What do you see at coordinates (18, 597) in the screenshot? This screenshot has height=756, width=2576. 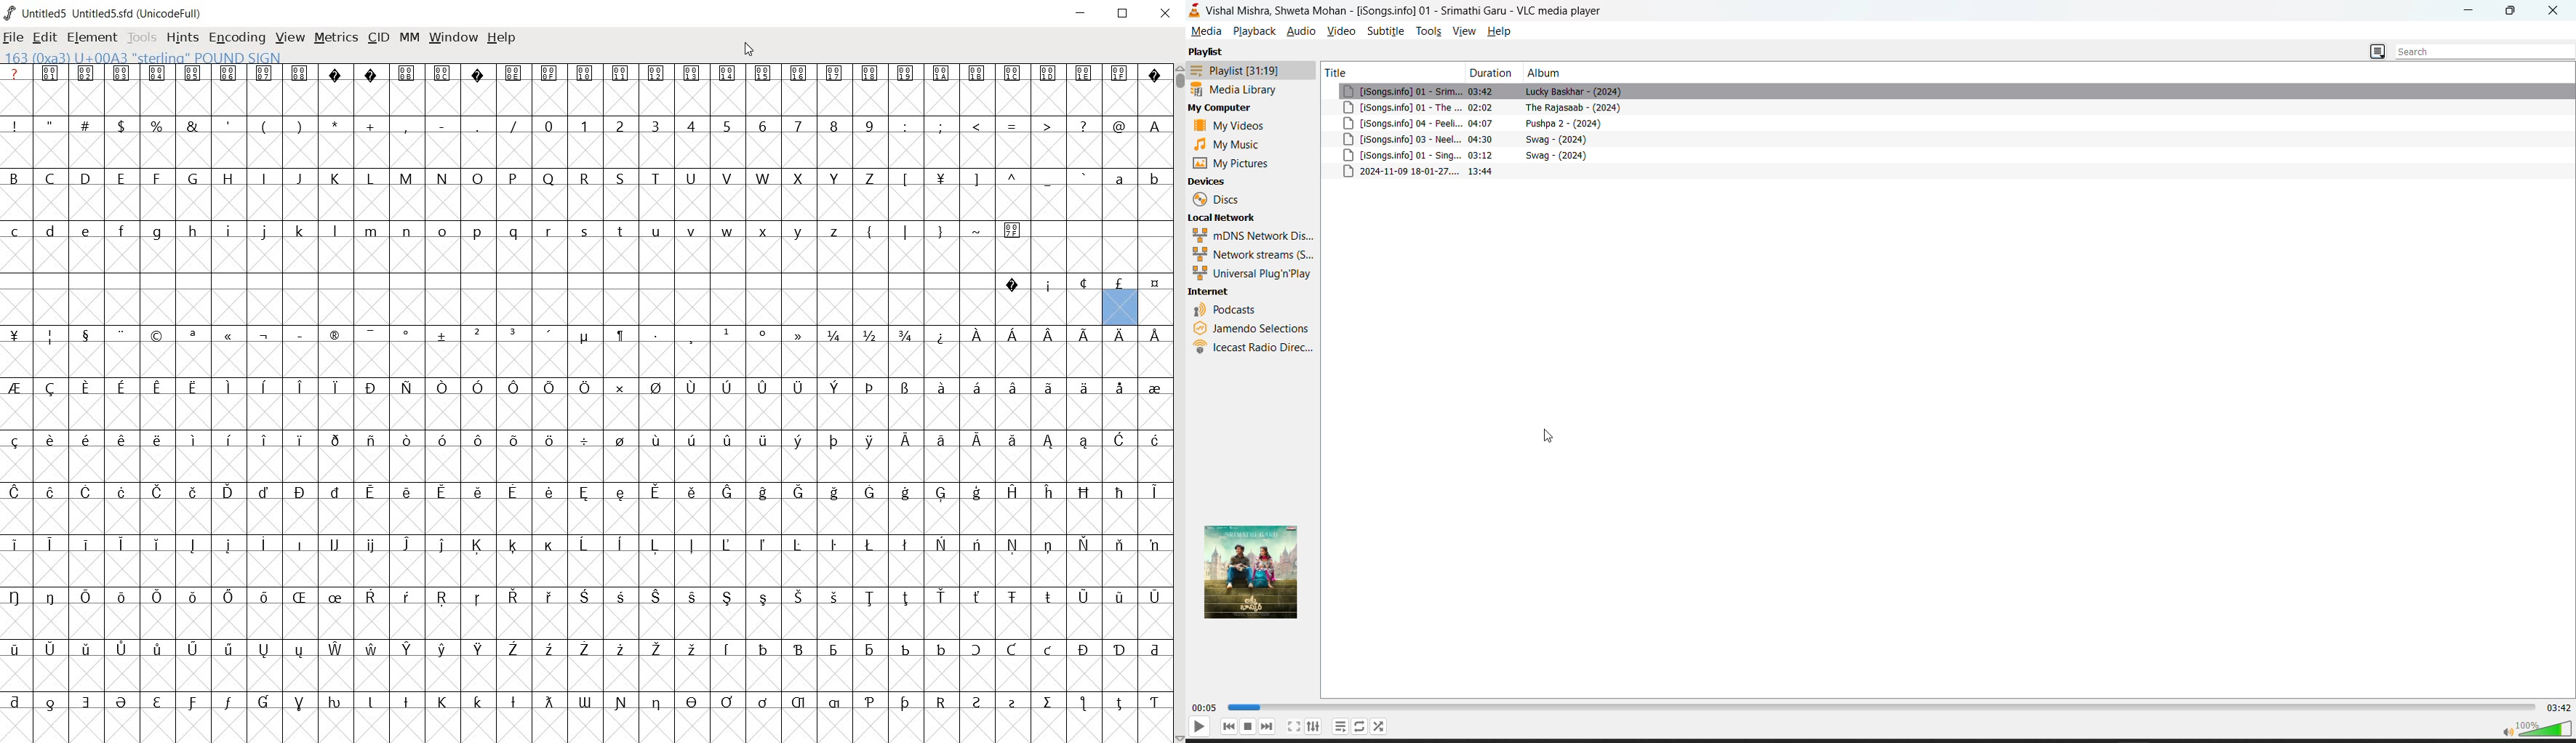 I see `Symbol` at bounding box center [18, 597].